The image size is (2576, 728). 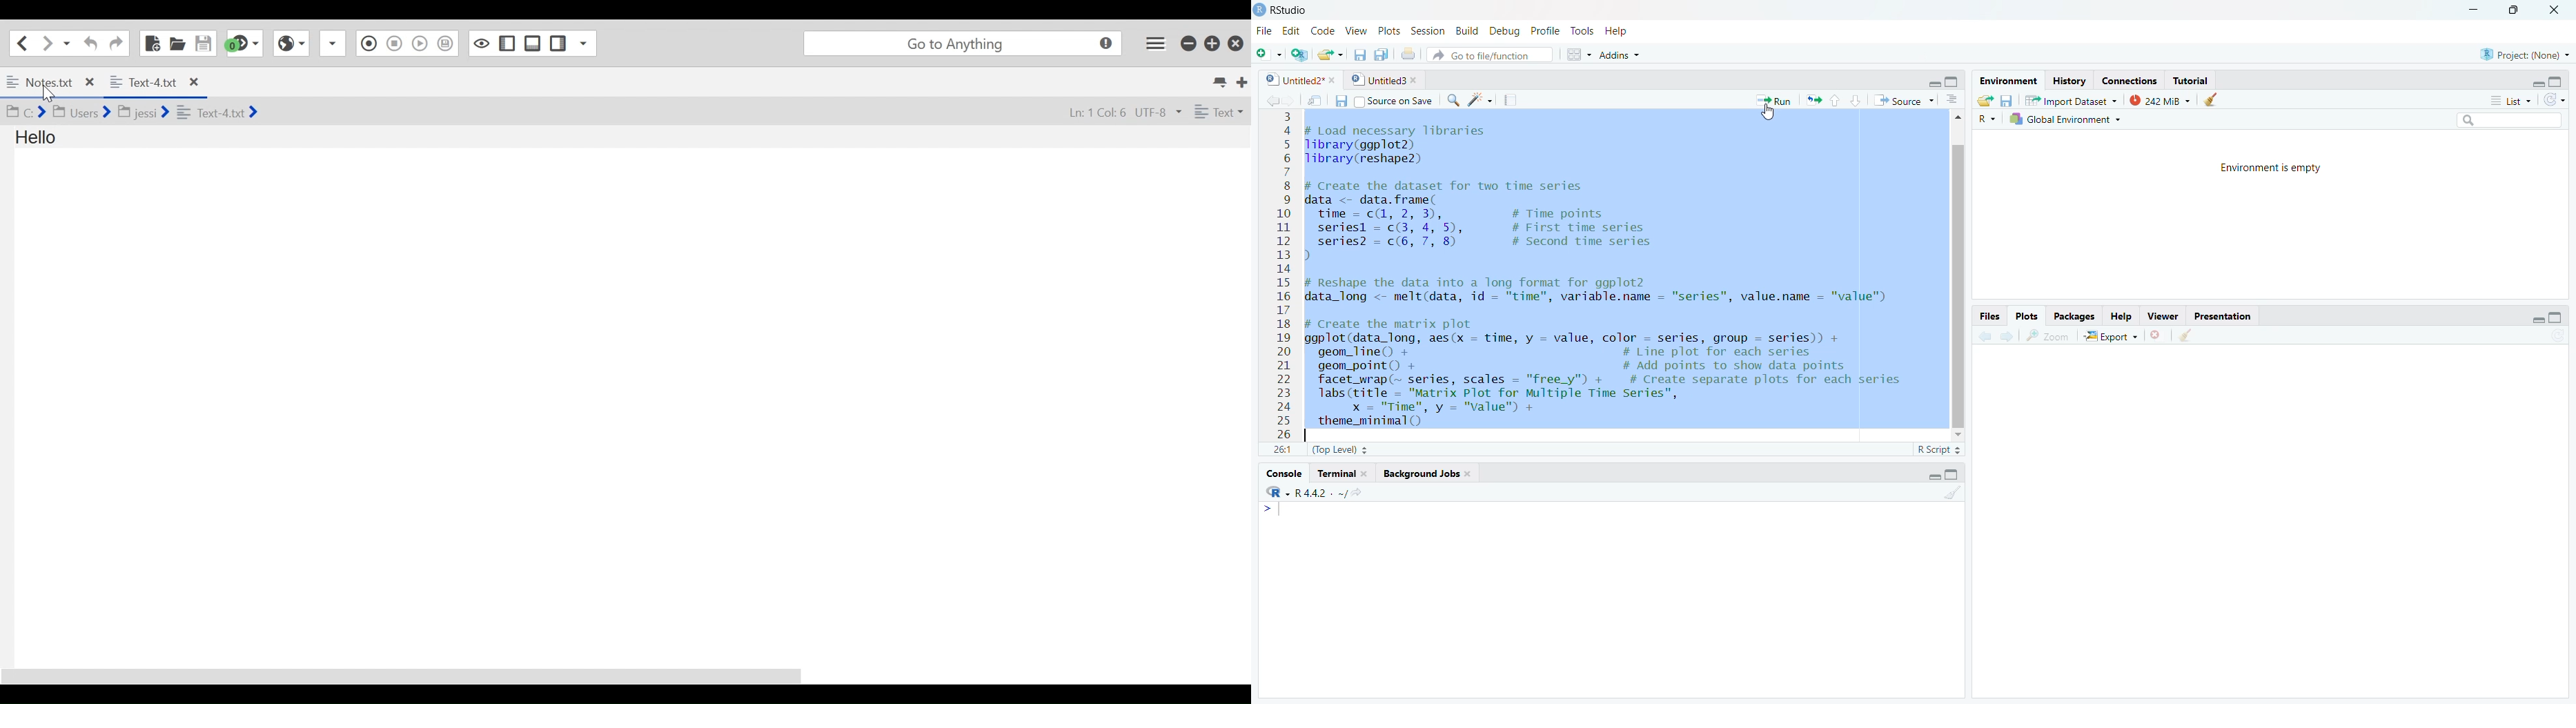 What do you see at coordinates (1958, 436) in the screenshot?
I see `scroll down` at bounding box center [1958, 436].